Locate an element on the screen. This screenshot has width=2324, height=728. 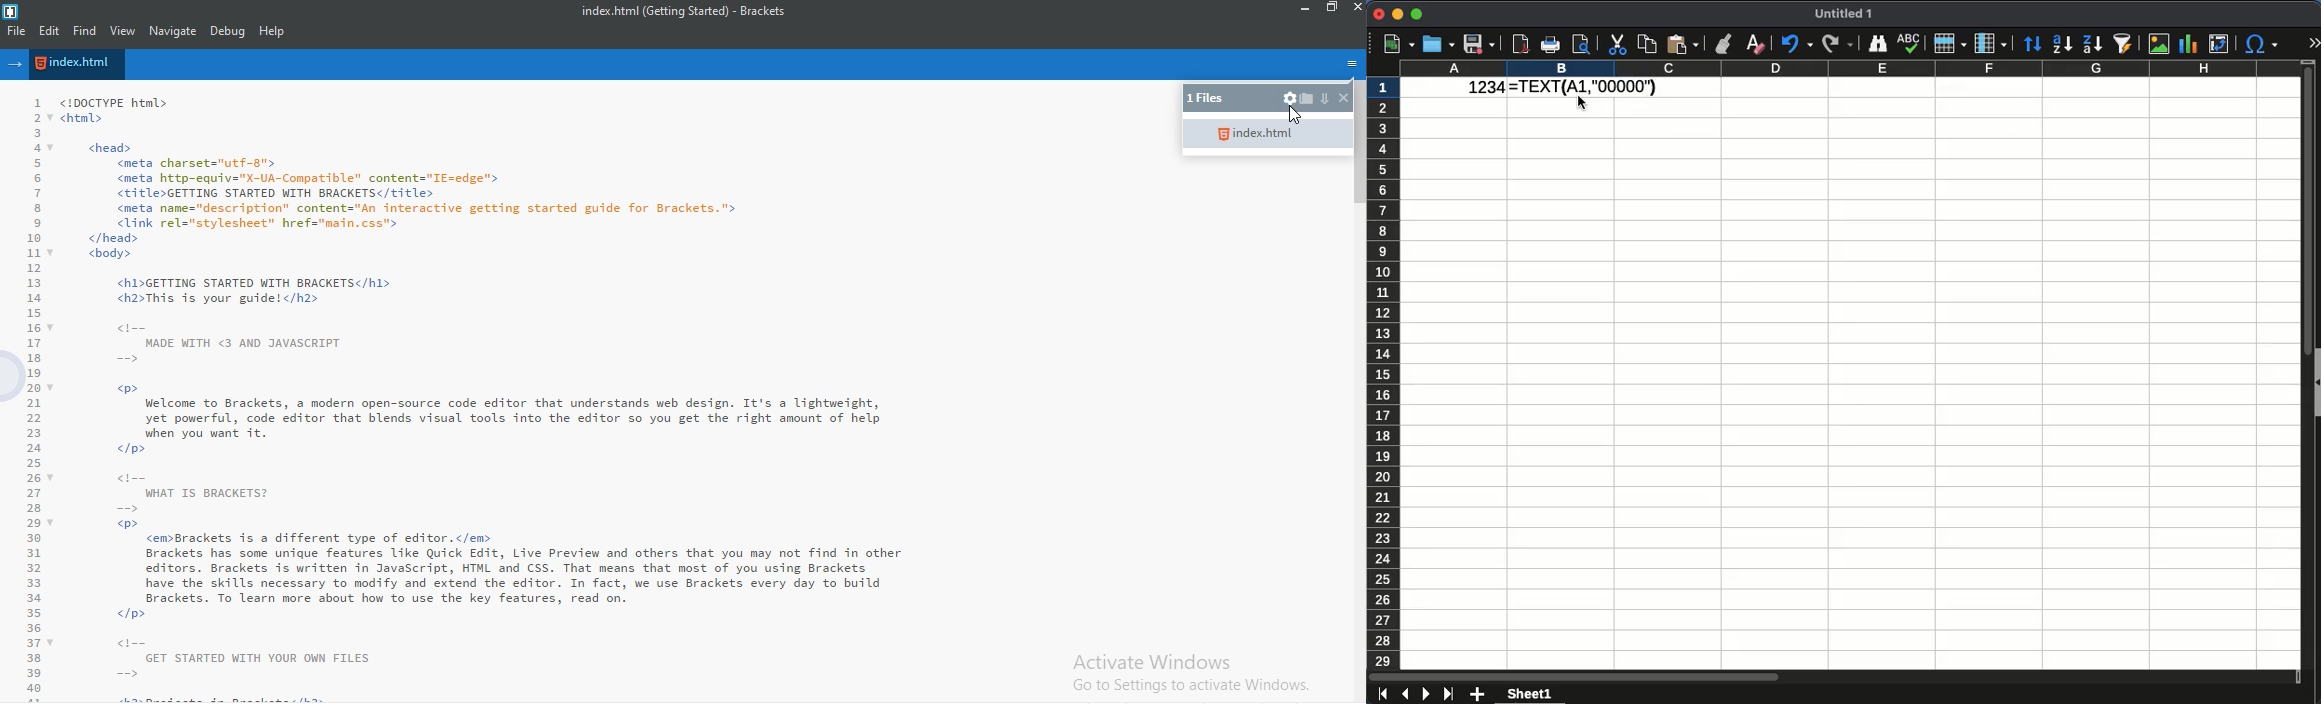
sort is located at coordinates (2033, 45).